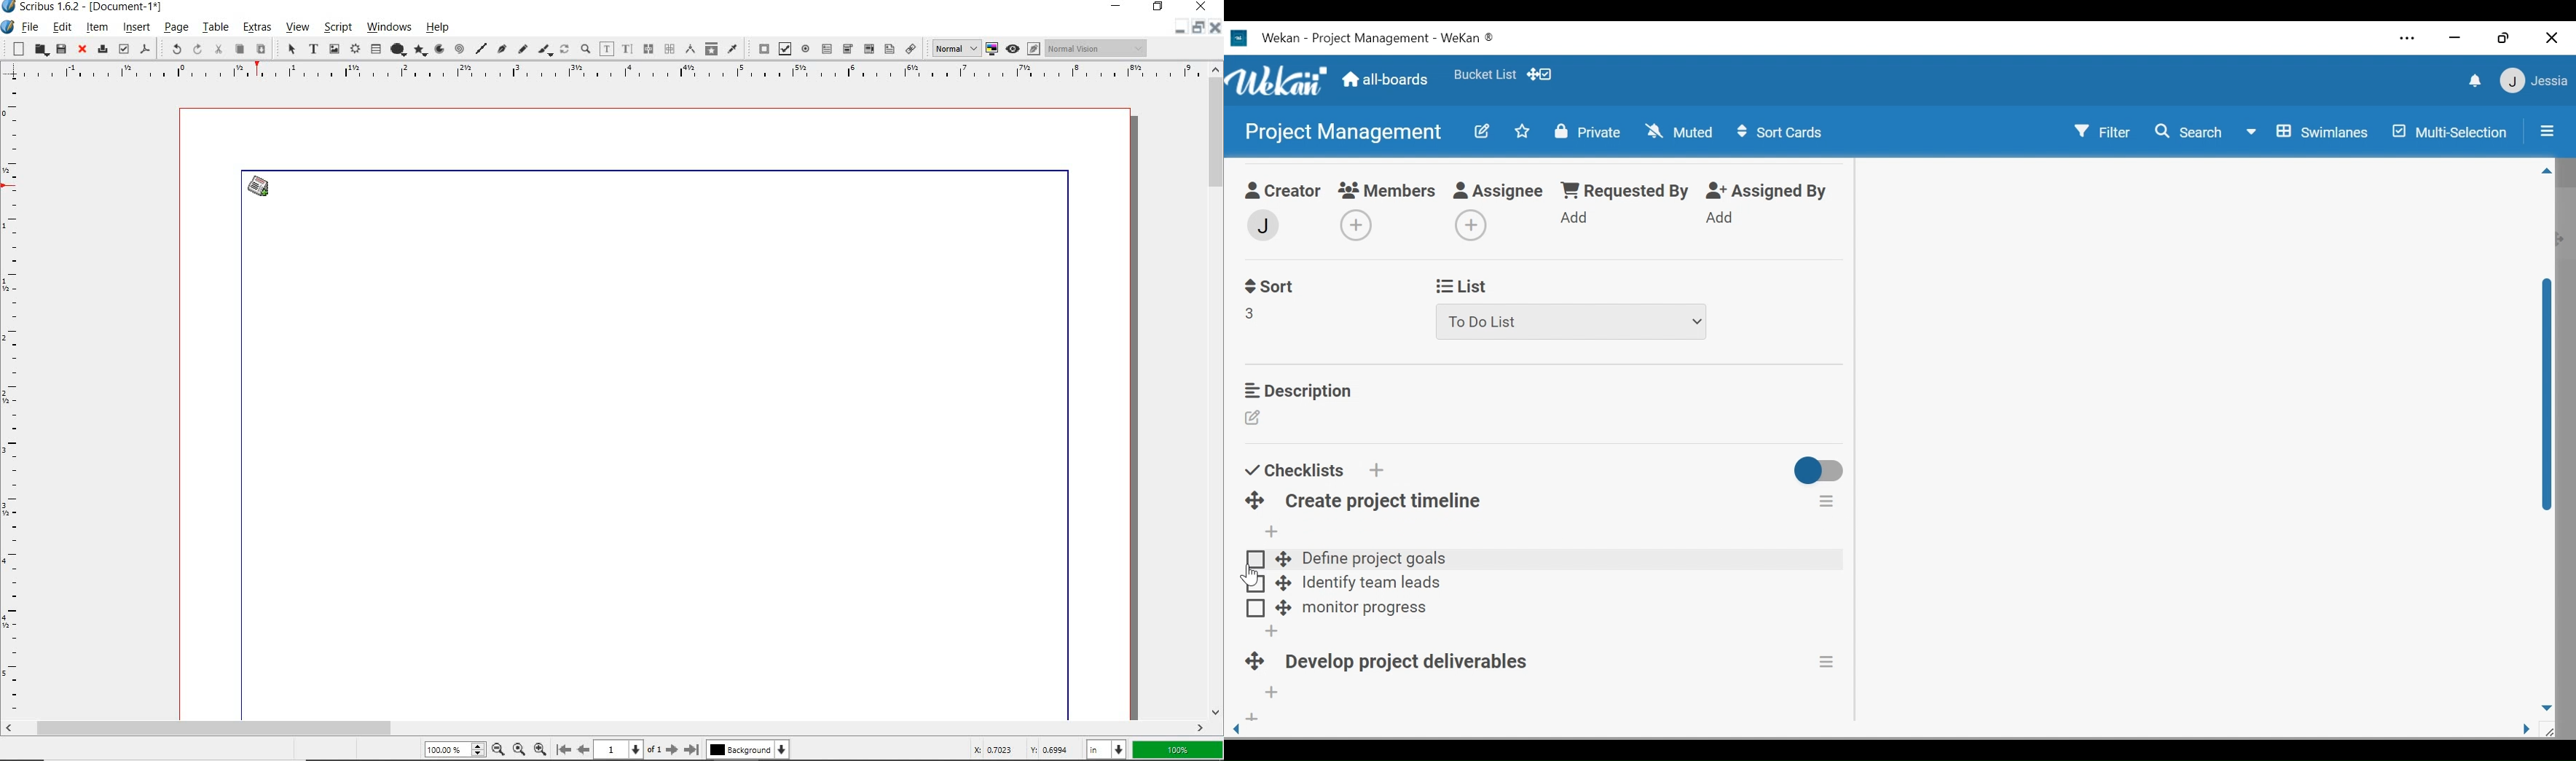 The width and height of the screenshot is (2576, 784). What do you see at coordinates (1256, 609) in the screenshot?
I see `(un)check` at bounding box center [1256, 609].